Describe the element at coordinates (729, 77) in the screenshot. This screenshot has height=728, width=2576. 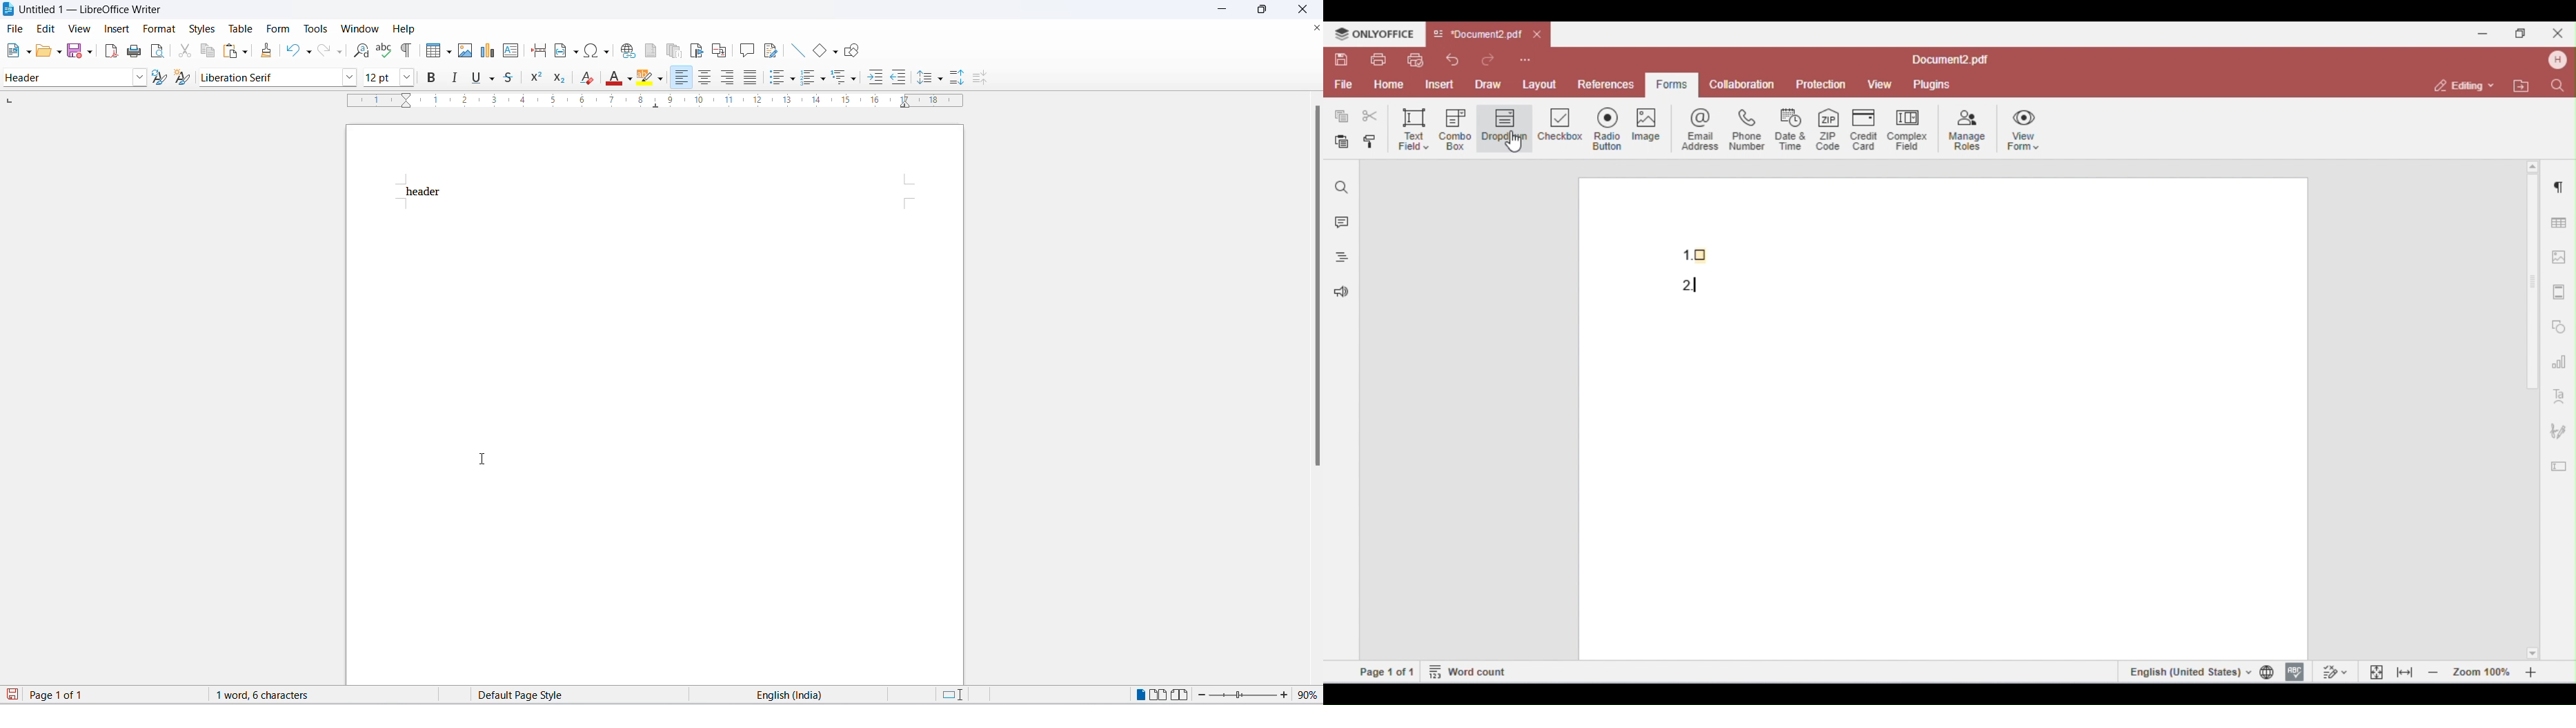
I see `text align center` at that location.